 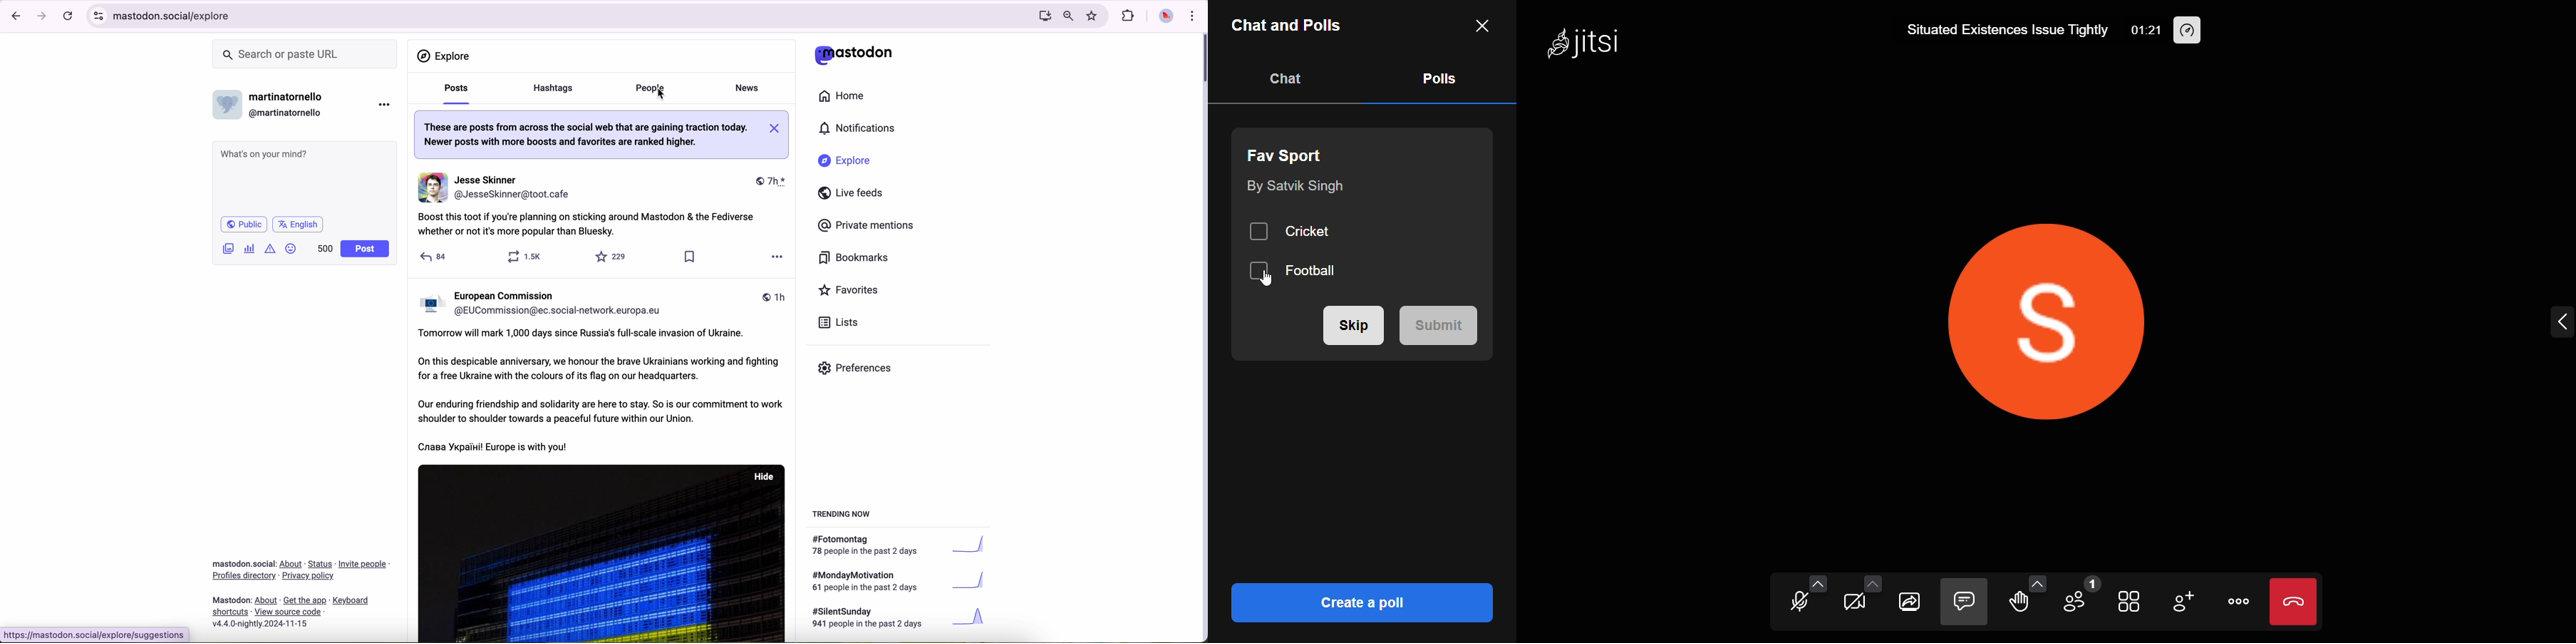 What do you see at coordinates (690, 259) in the screenshot?
I see `save` at bounding box center [690, 259].